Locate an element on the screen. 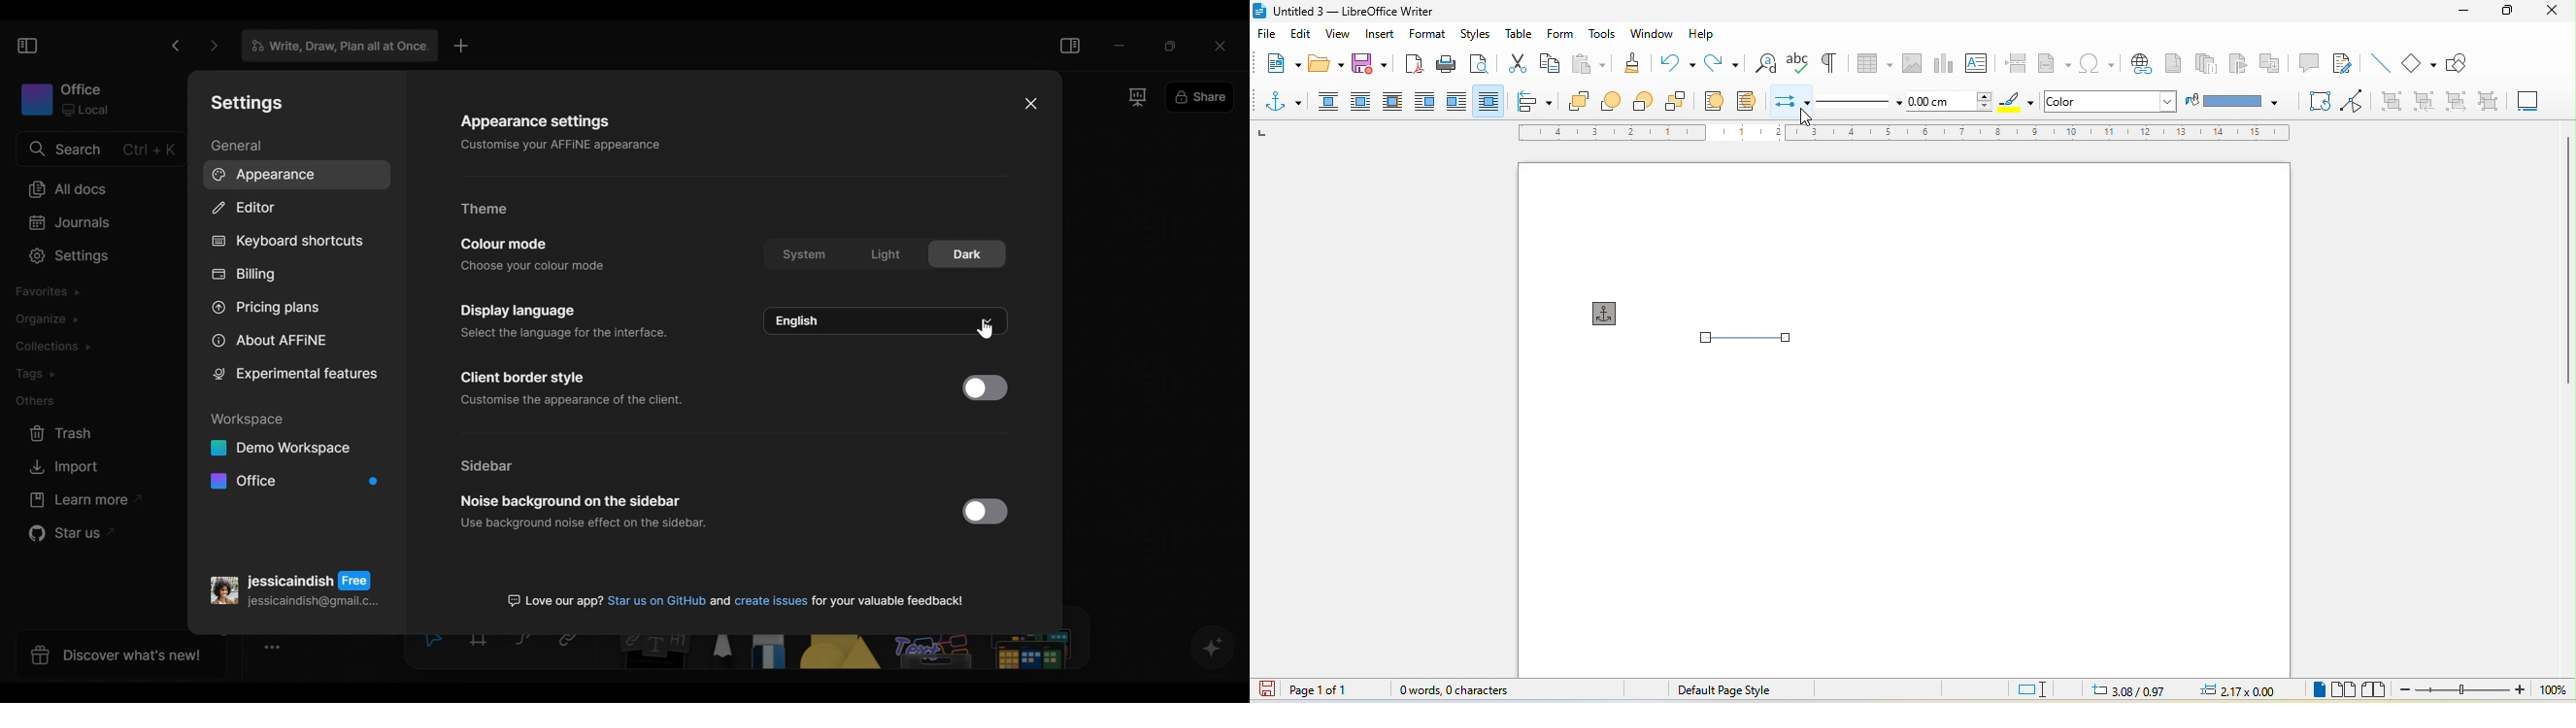 The width and height of the screenshot is (2576, 728). multiple page view is located at coordinates (2345, 690).